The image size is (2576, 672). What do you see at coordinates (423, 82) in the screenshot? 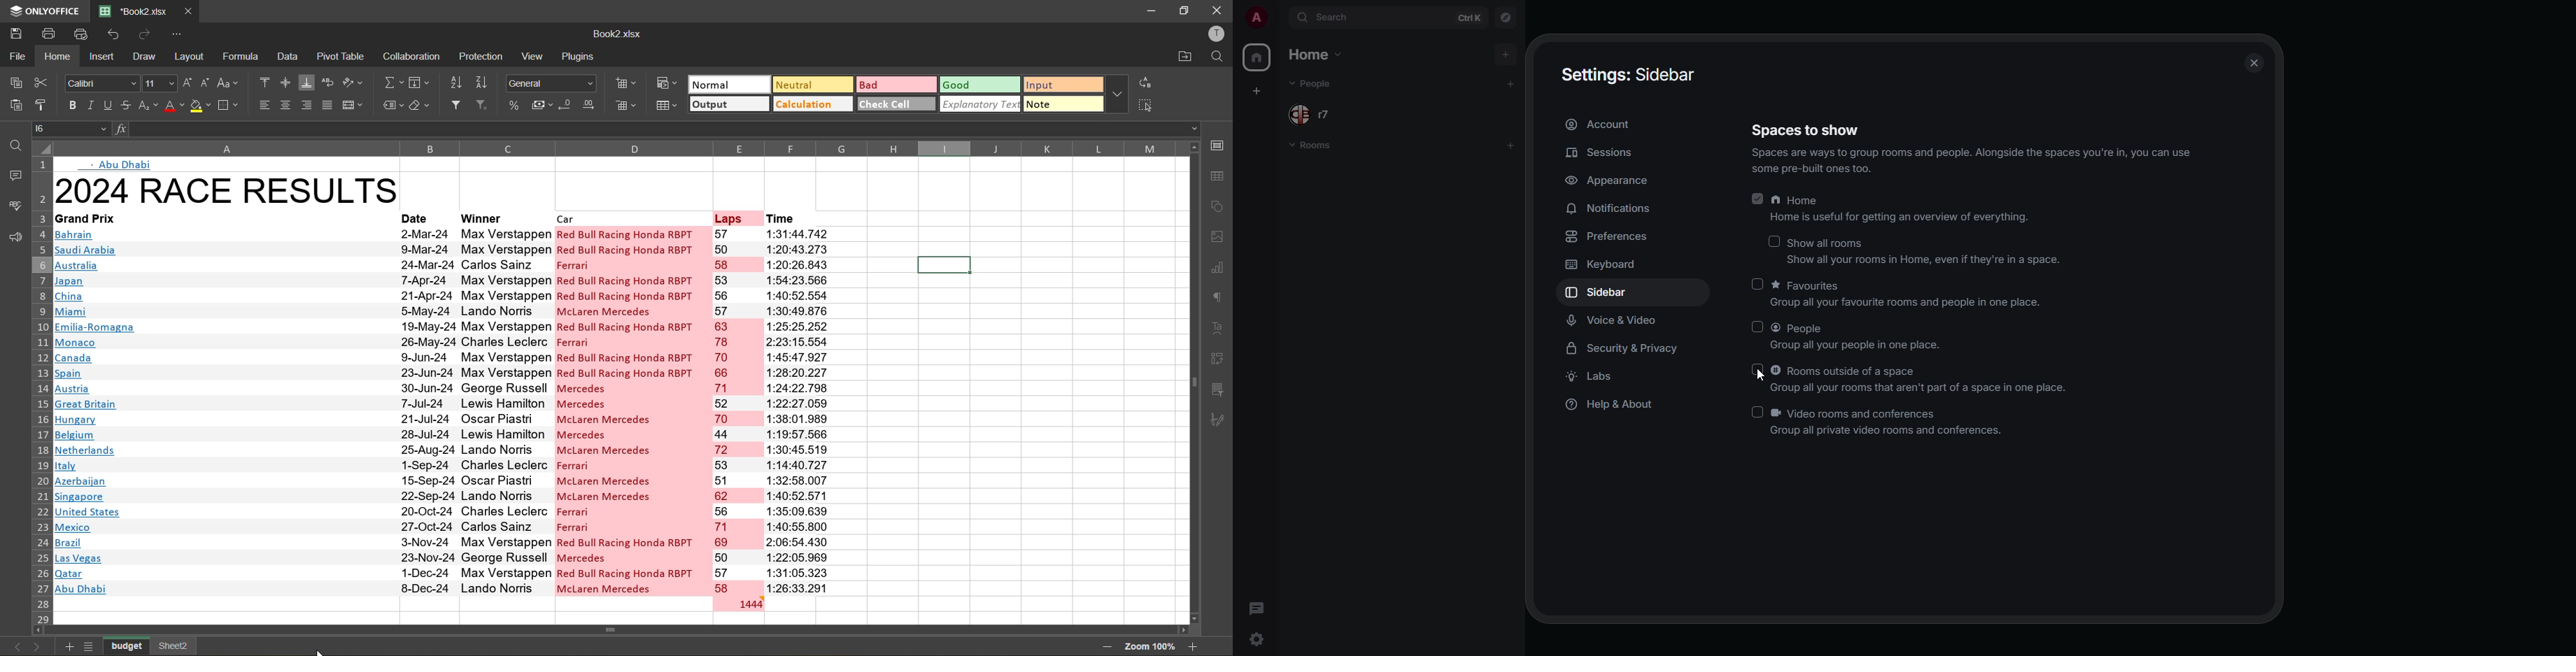
I see `fields` at bounding box center [423, 82].